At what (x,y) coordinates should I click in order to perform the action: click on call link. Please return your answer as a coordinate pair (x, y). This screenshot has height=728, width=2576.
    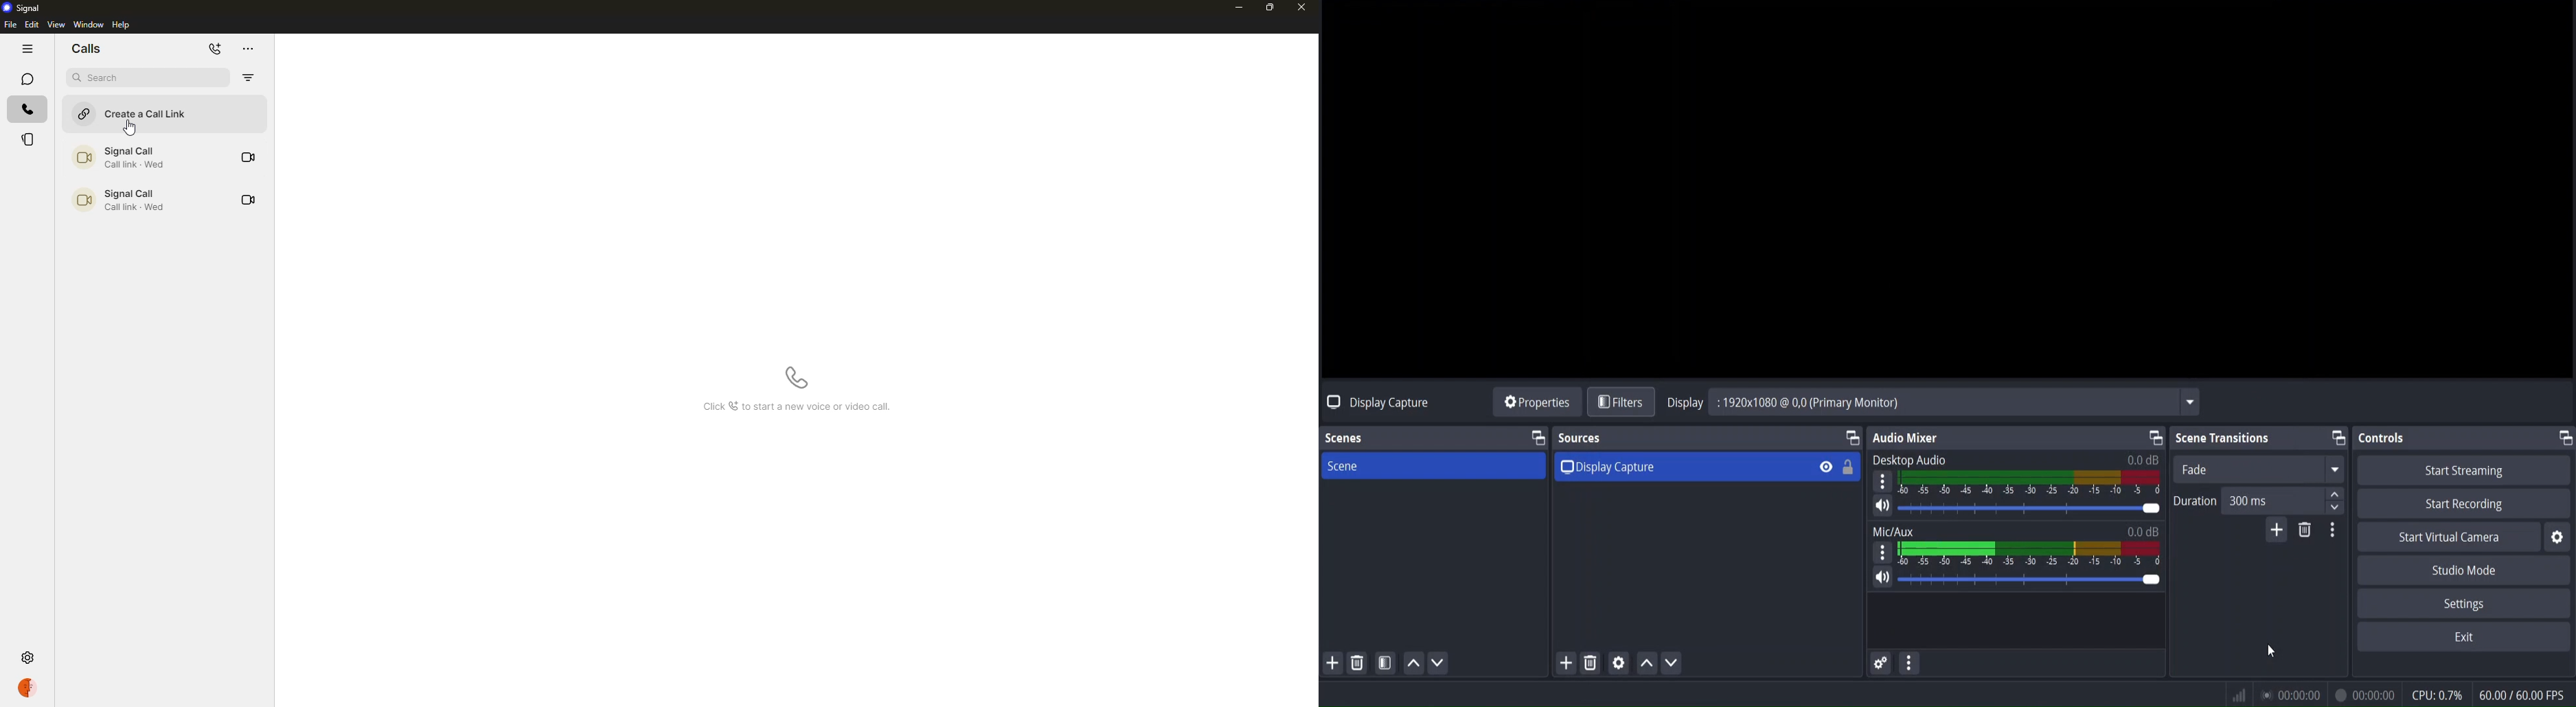
    Looking at the image, I should click on (129, 200).